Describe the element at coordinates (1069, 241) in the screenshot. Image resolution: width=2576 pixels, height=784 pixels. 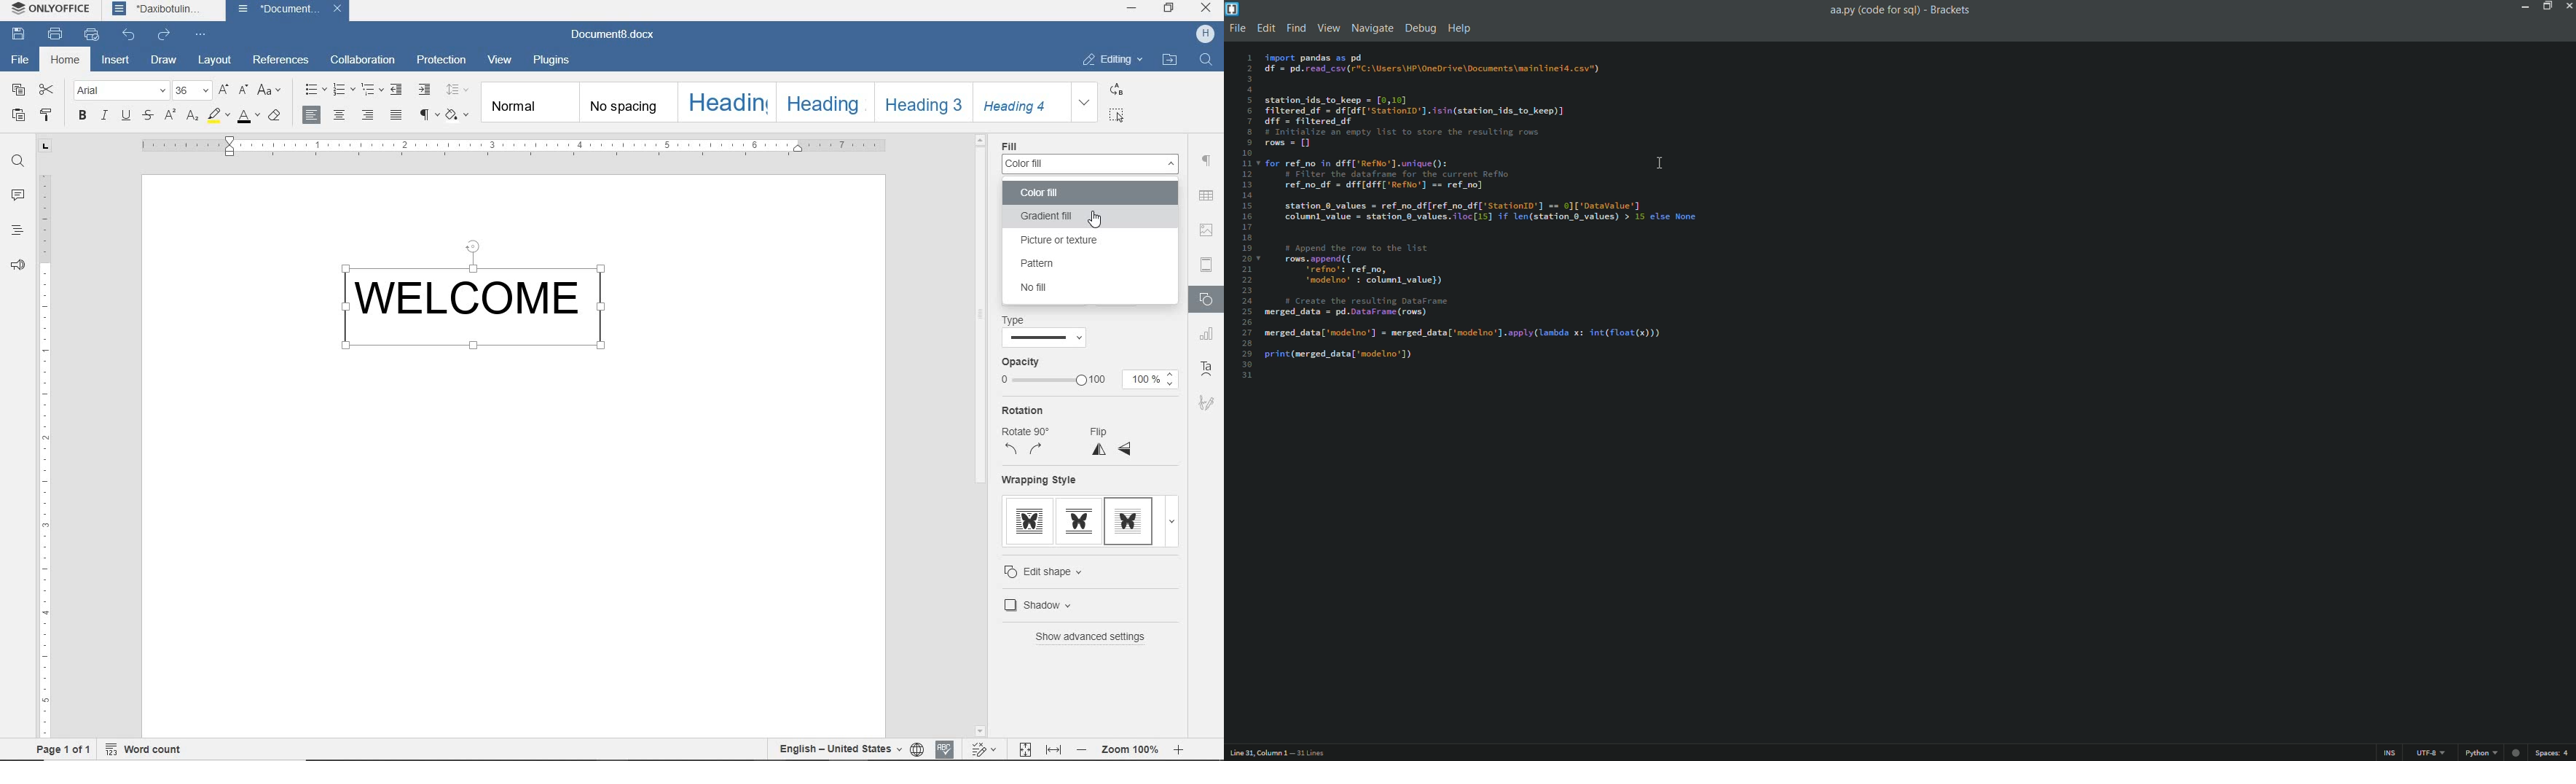
I see `picture or texture` at that location.